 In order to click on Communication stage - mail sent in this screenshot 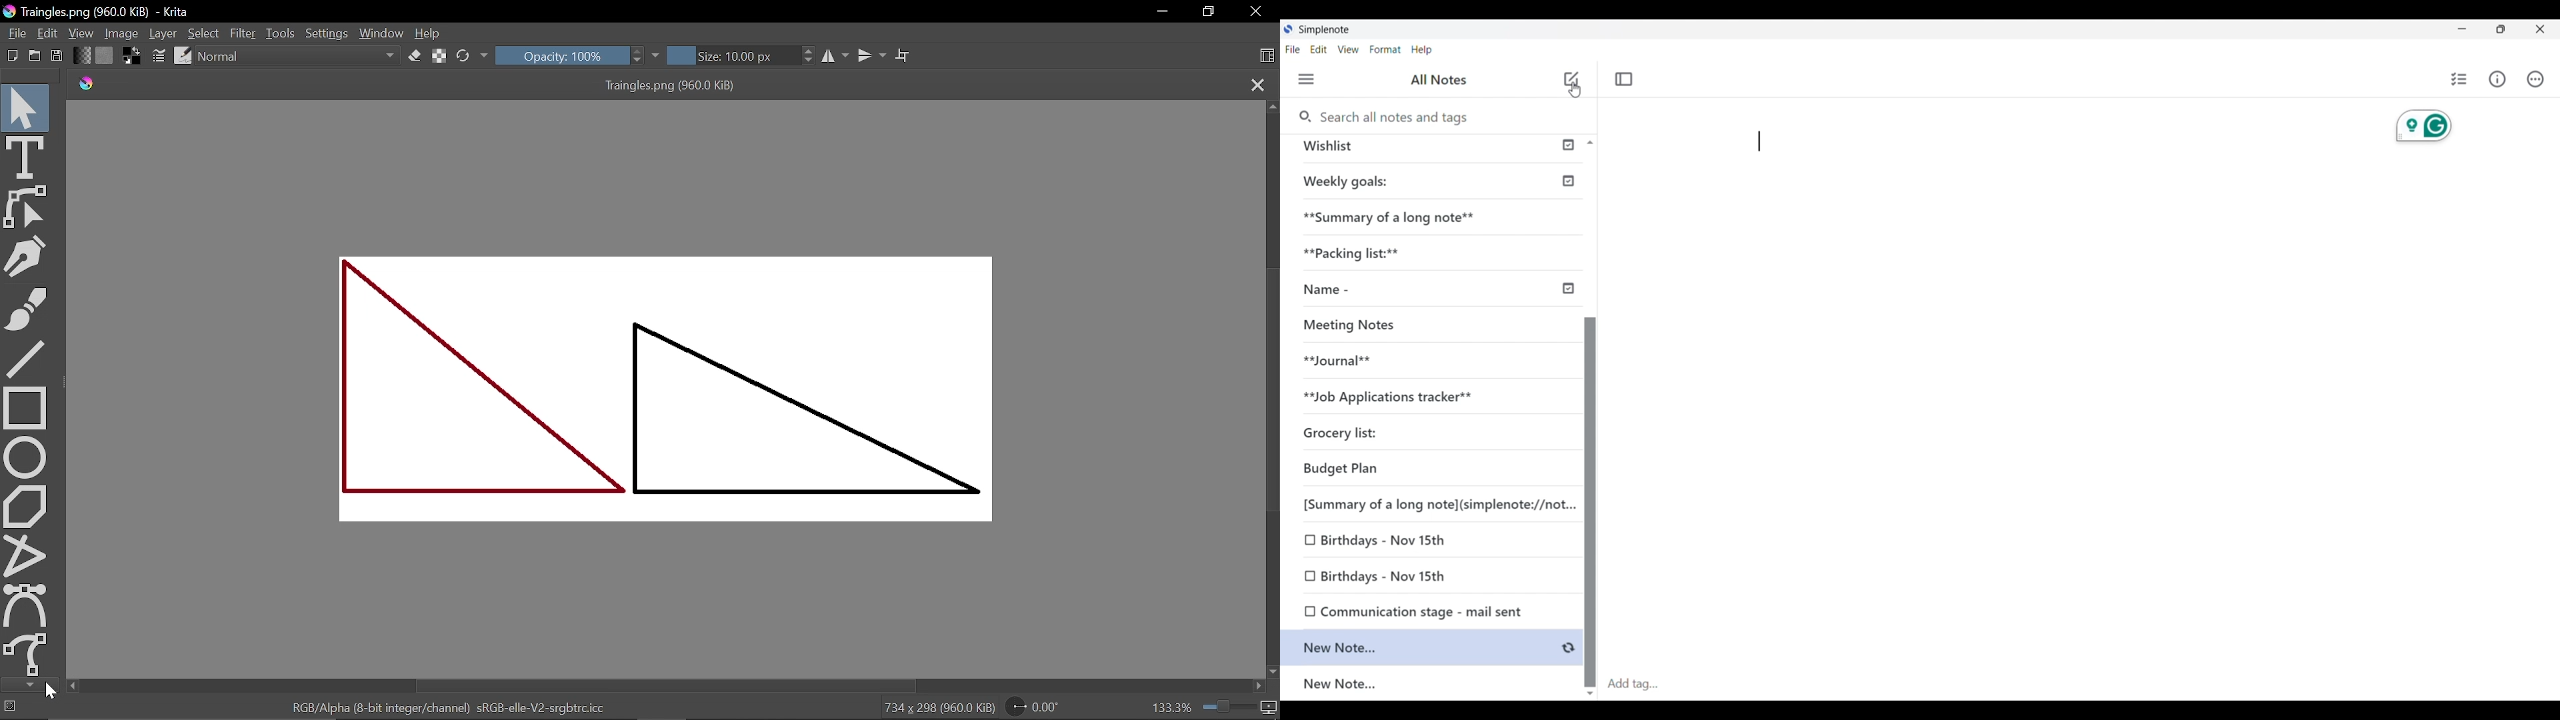, I will do `click(1425, 612)`.